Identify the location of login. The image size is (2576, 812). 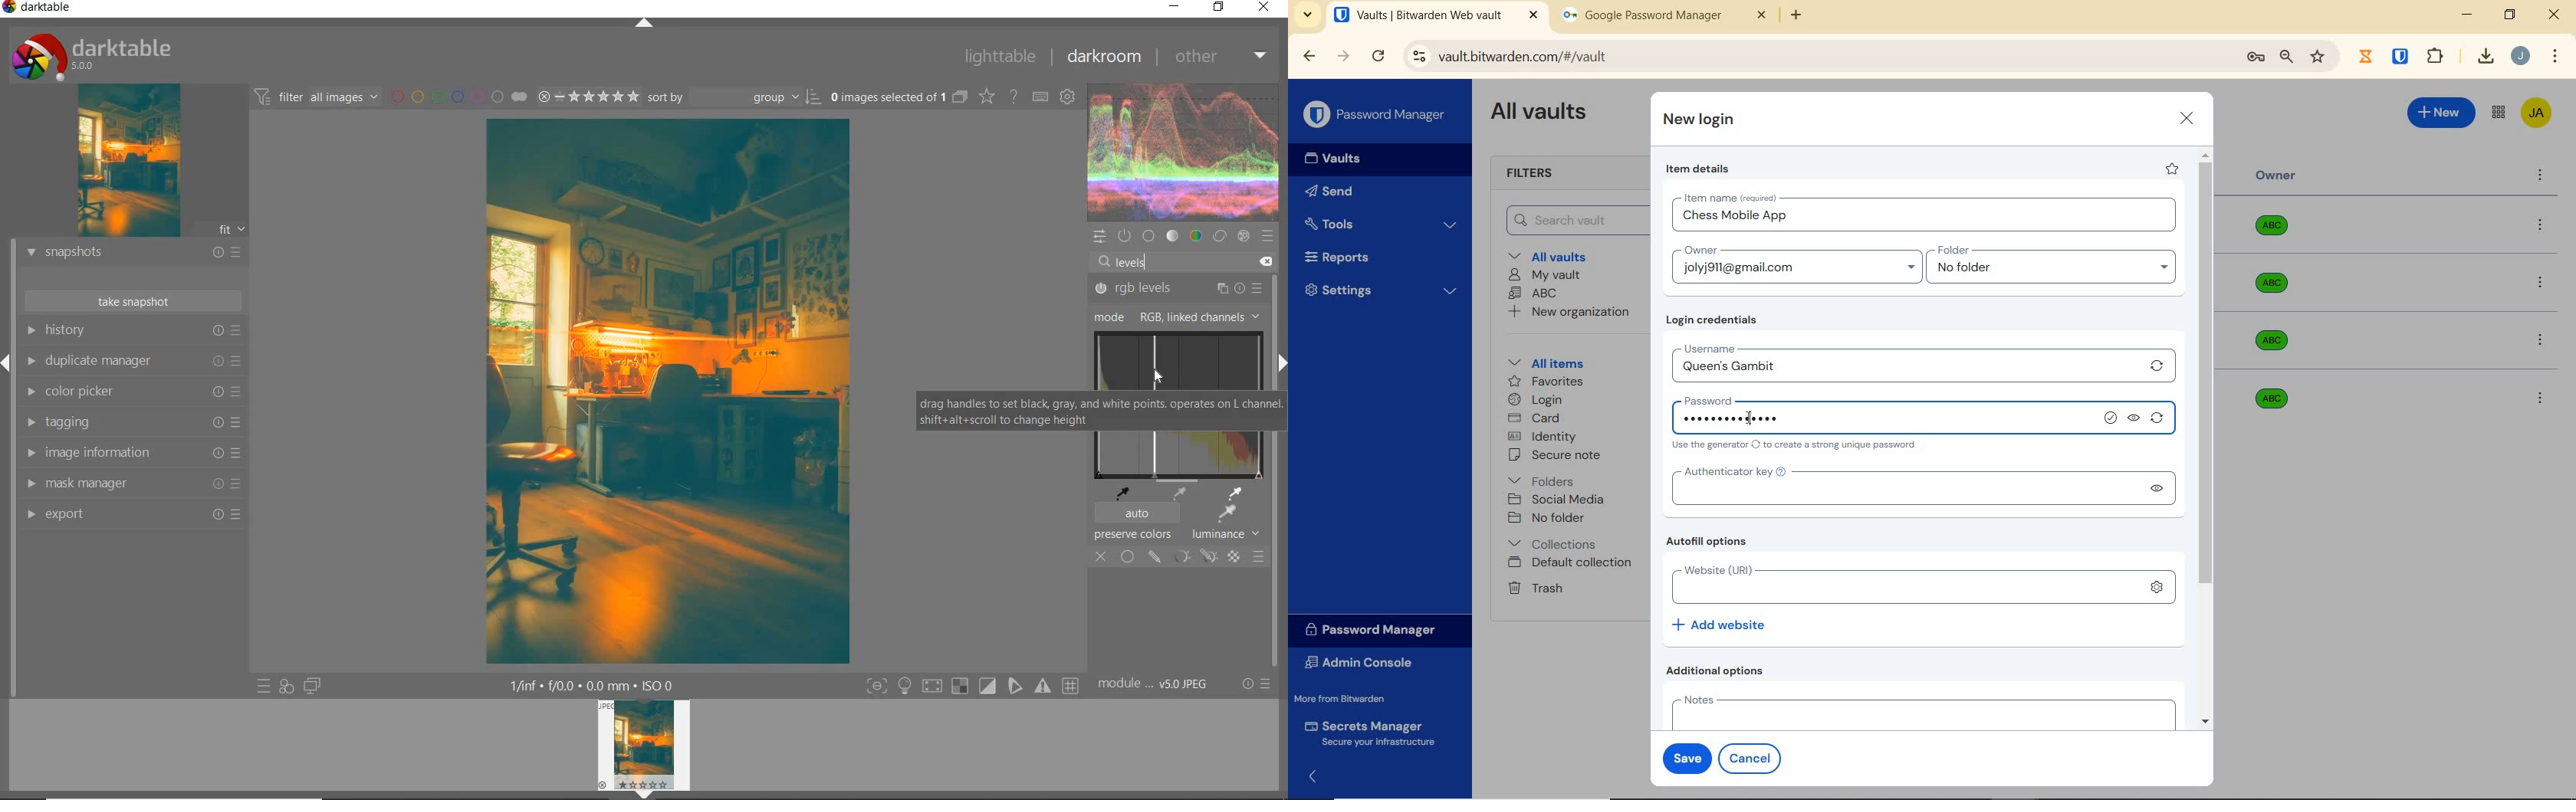
(1535, 401).